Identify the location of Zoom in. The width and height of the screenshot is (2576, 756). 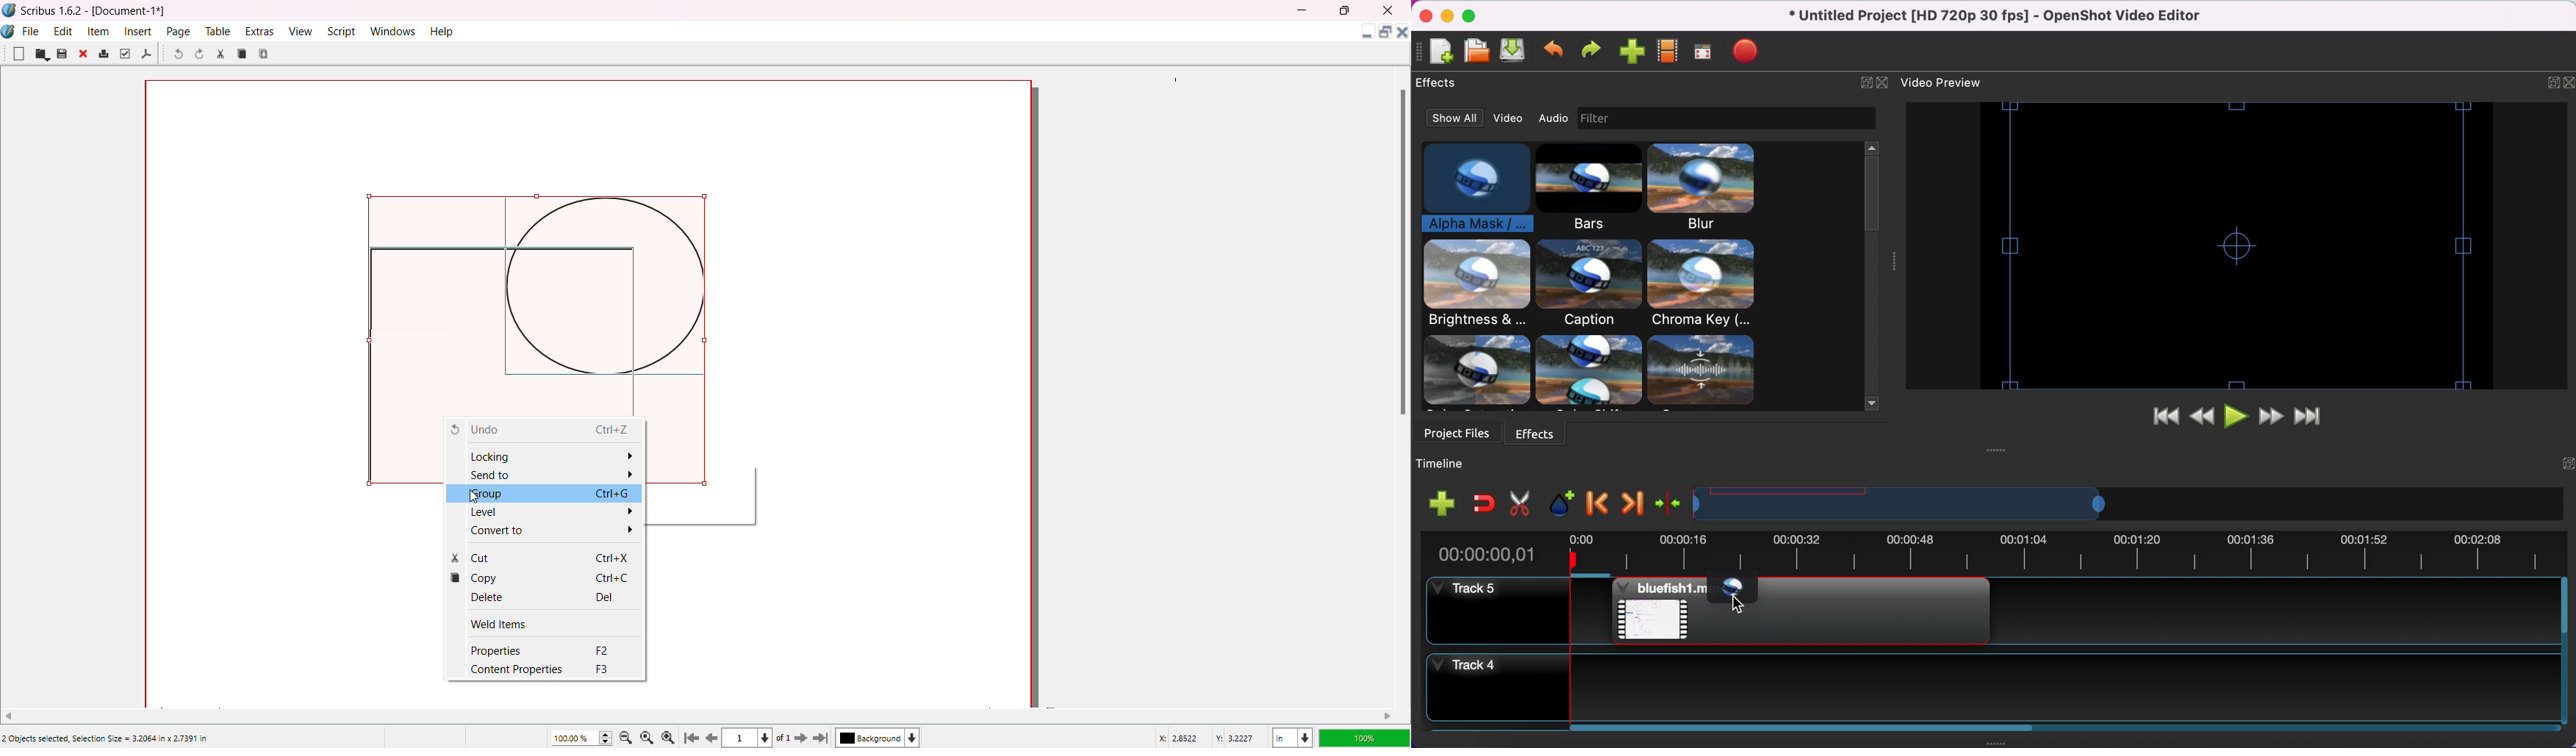
(671, 736).